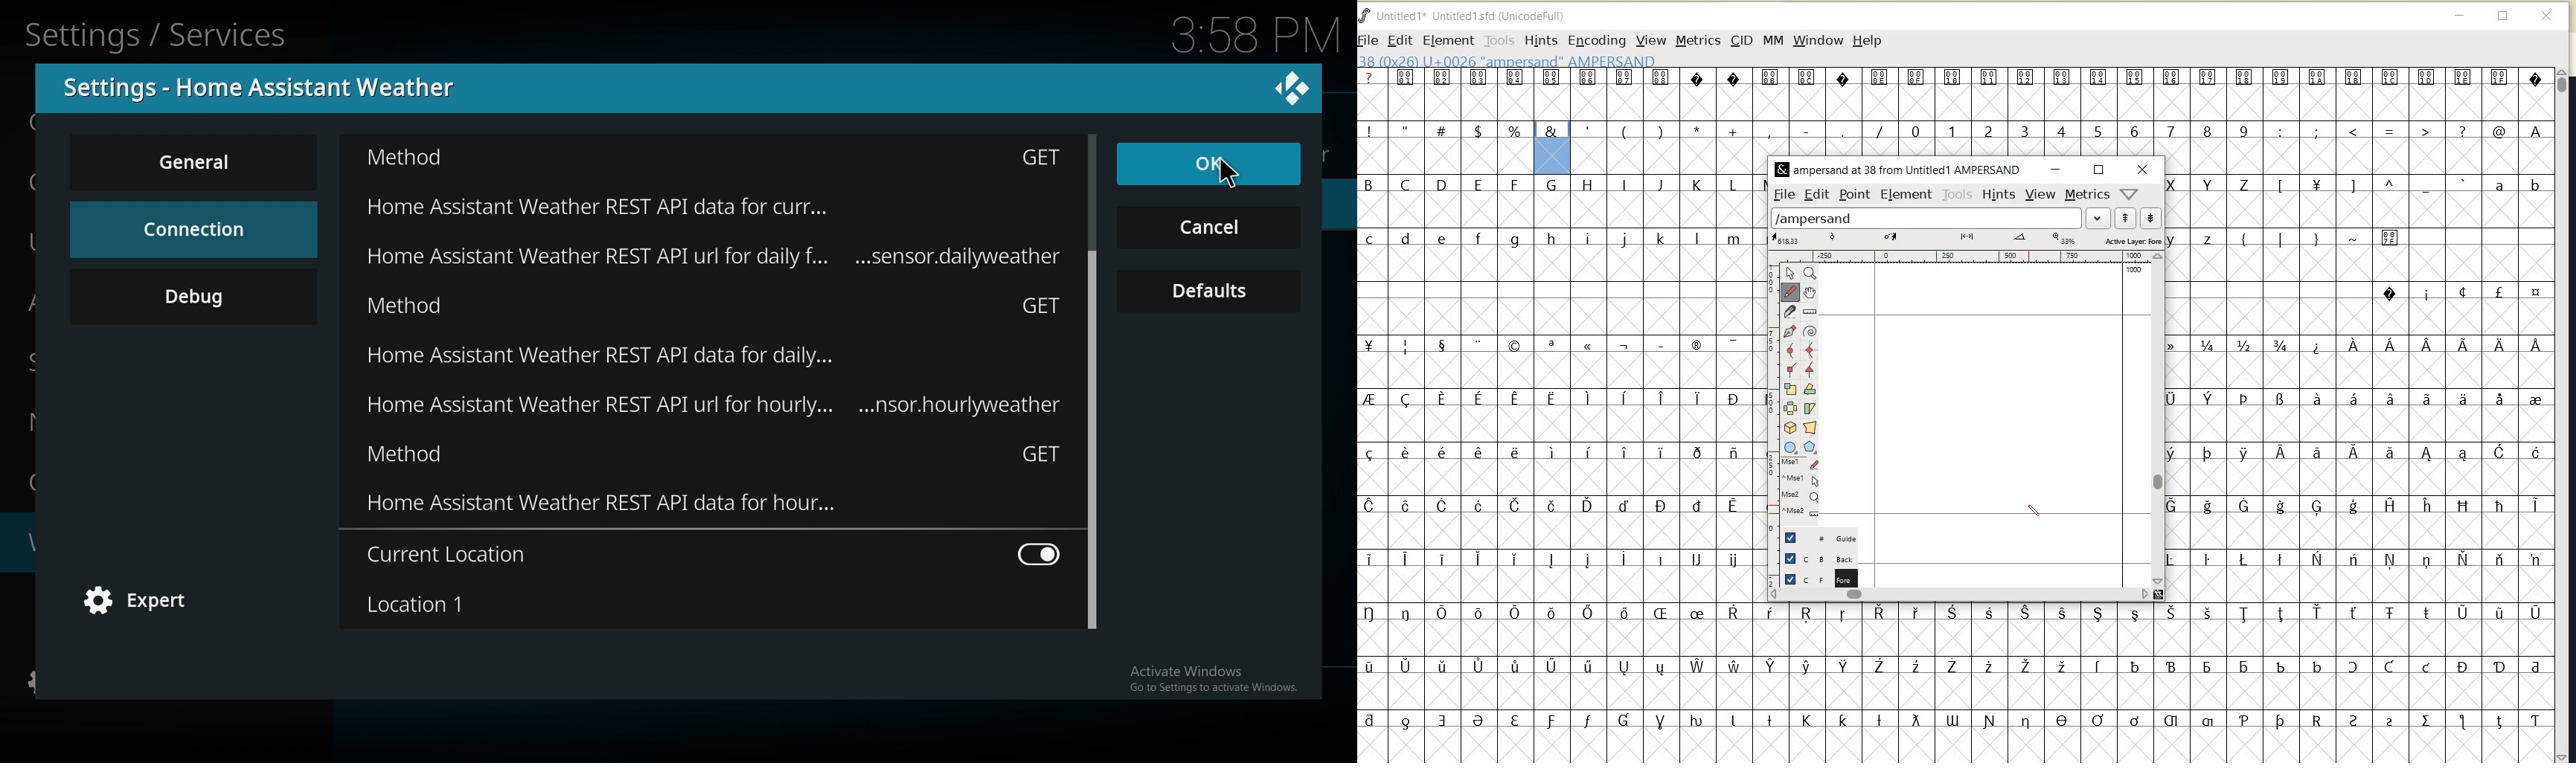  What do you see at coordinates (1210, 292) in the screenshot?
I see `defaults` at bounding box center [1210, 292].